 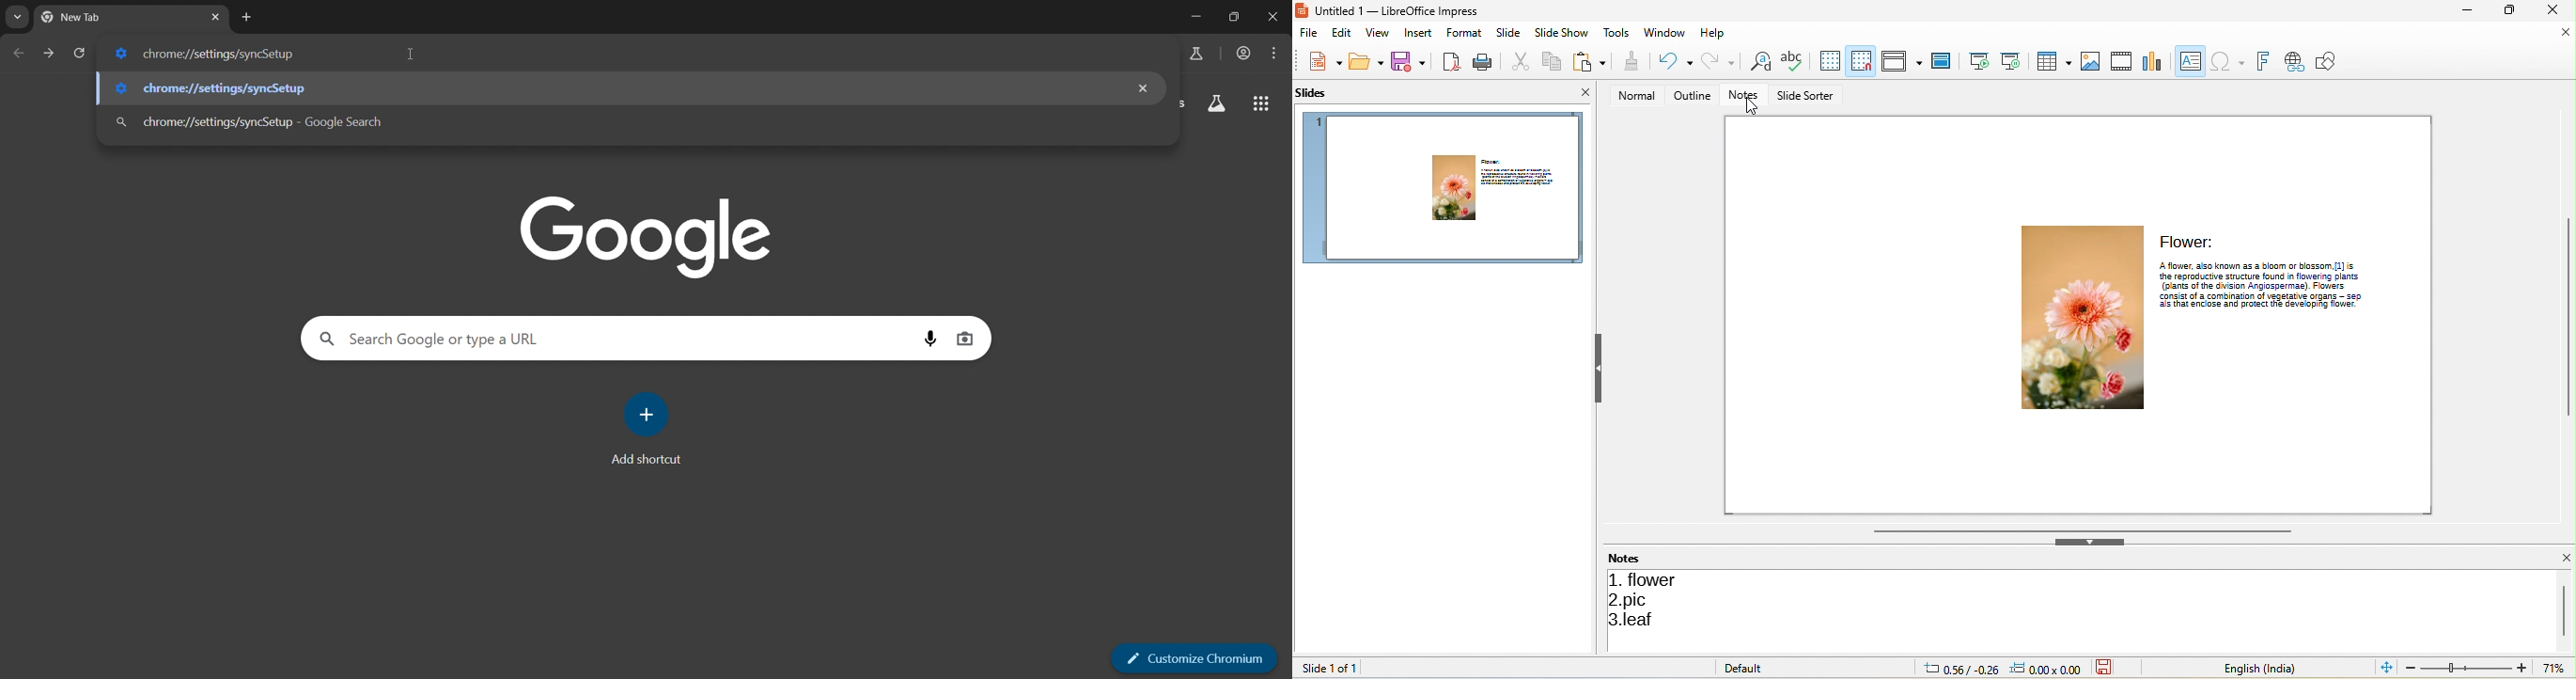 What do you see at coordinates (930, 340) in the screenshot?
I see `voice search` at bounding box center [930, 340].